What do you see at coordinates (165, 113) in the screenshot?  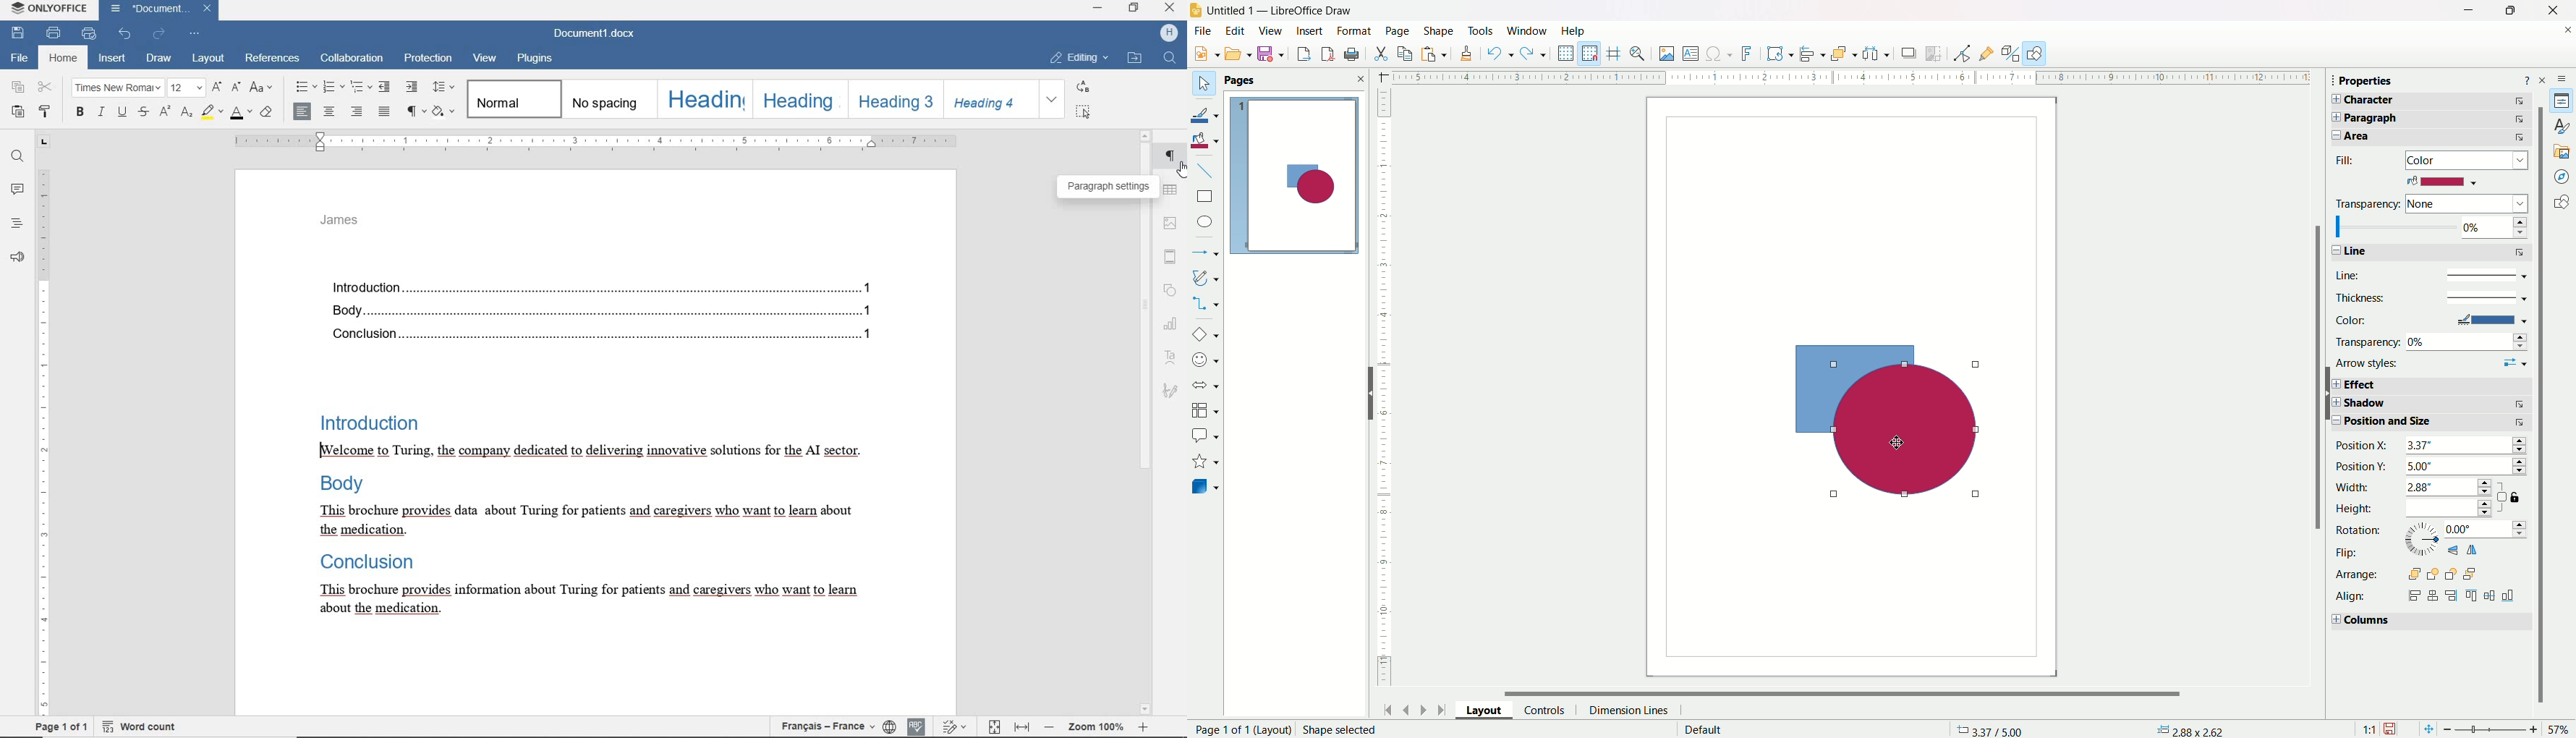 I see `superscript` at bounding box center [165, 113].